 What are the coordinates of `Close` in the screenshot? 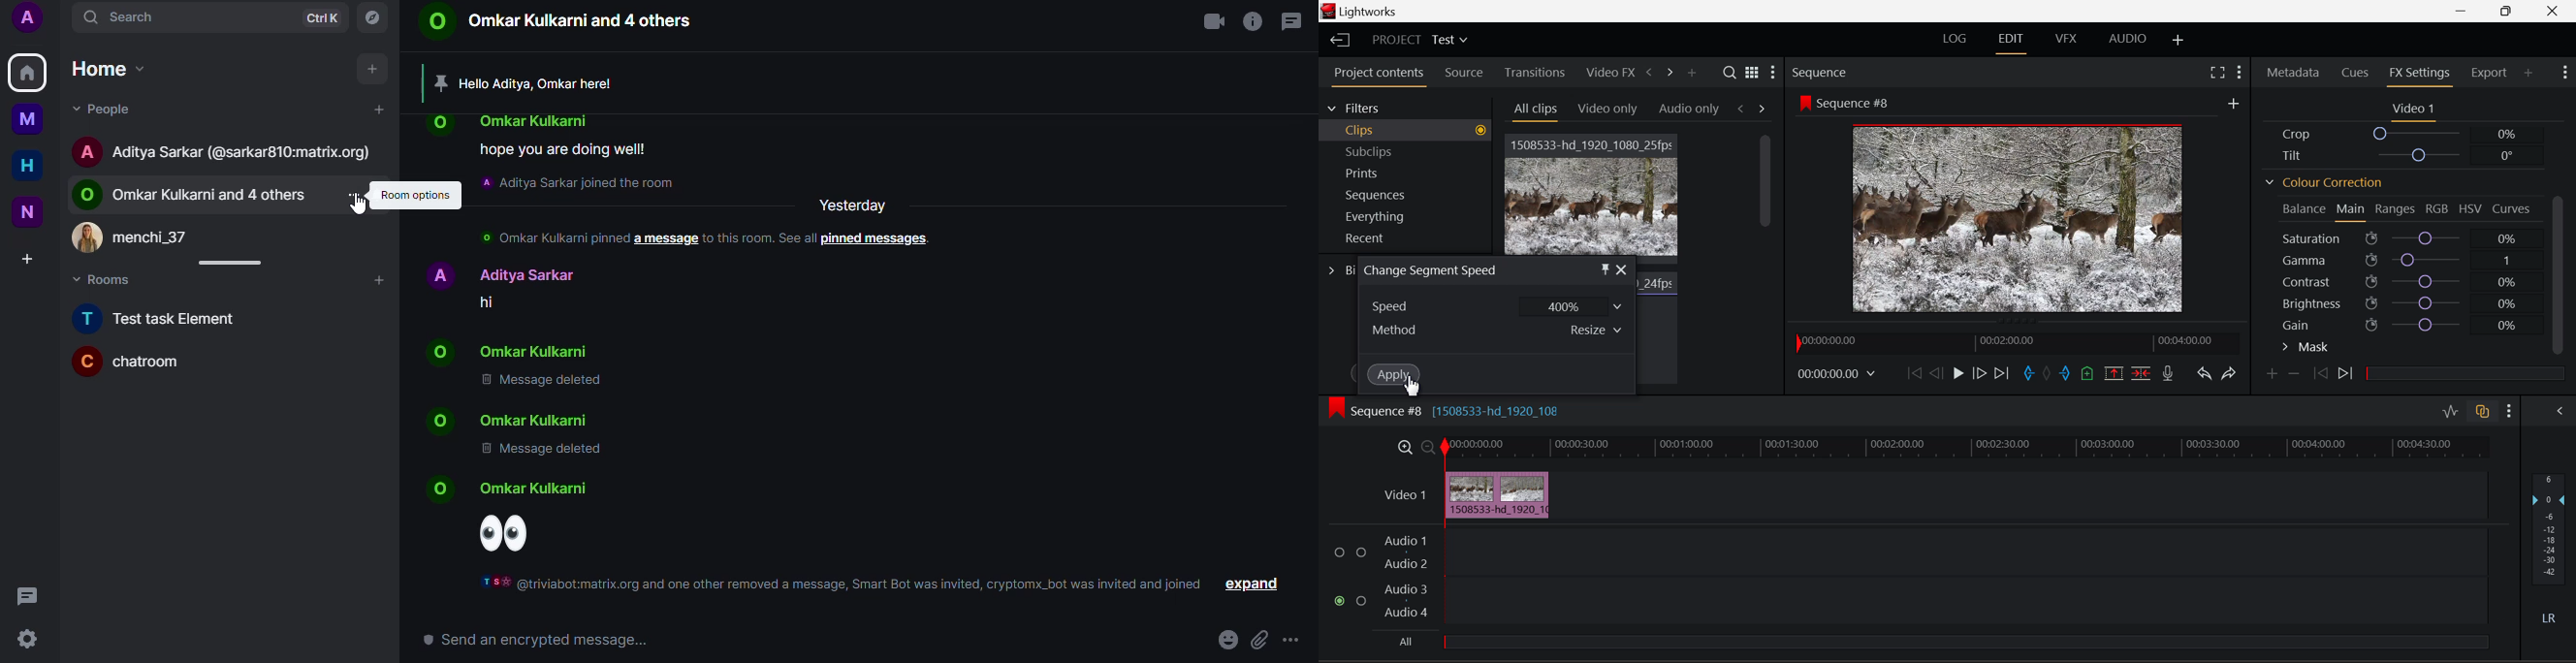 It's located at (2553, 11).